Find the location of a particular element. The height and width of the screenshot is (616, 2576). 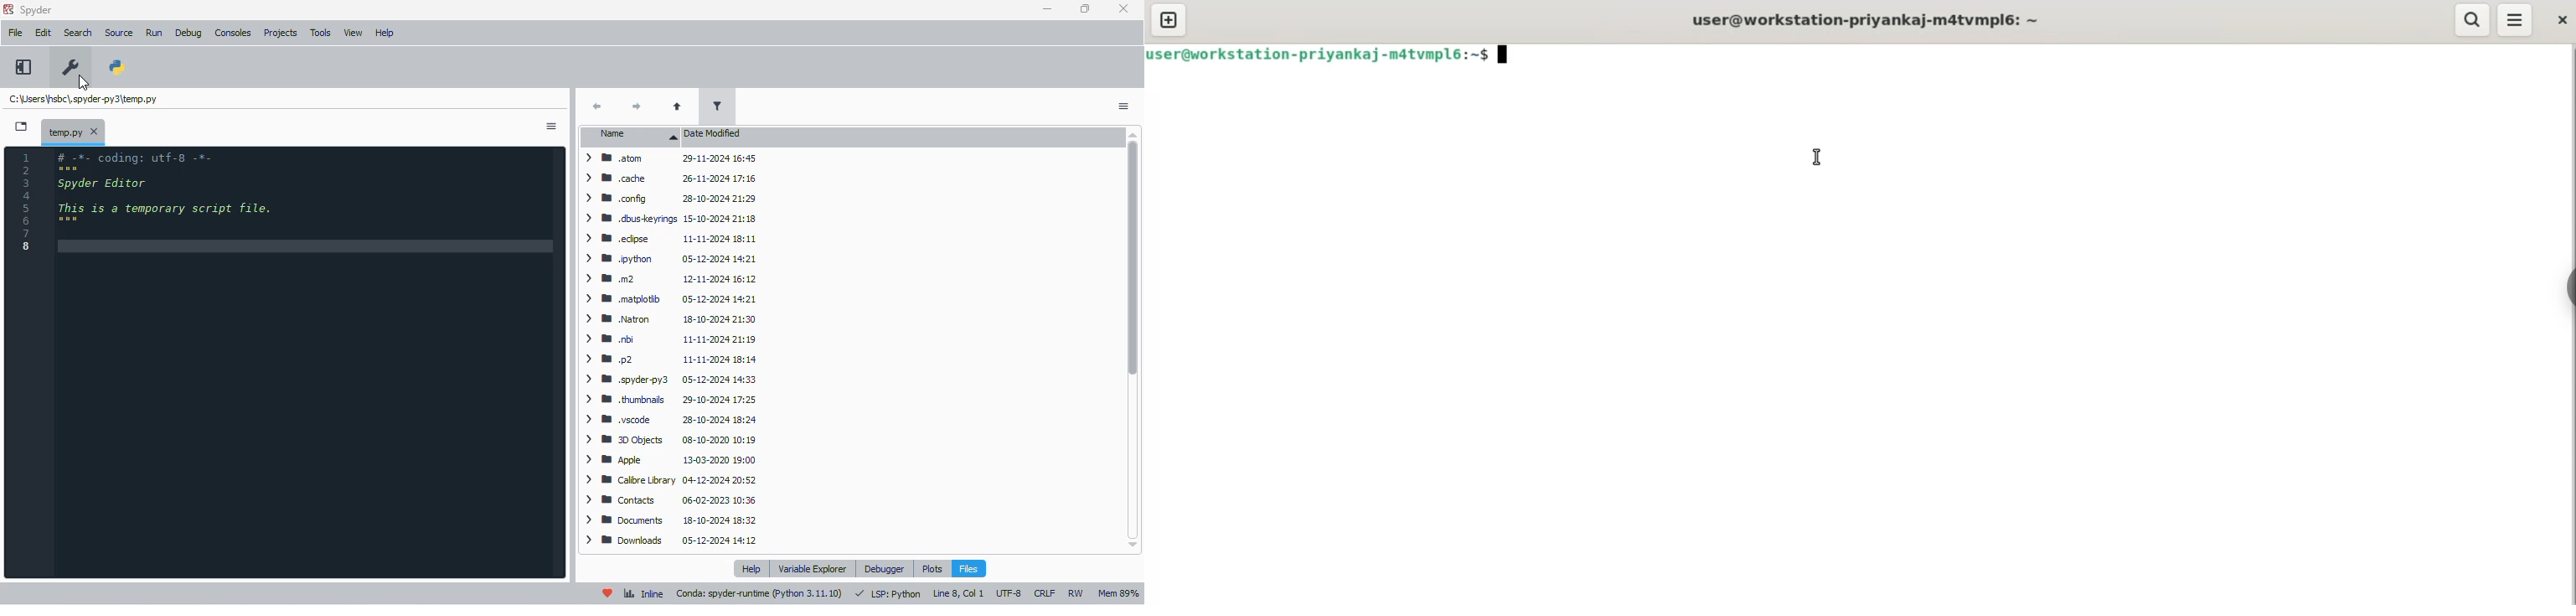

line numbers is located at coordinates (27, 202).